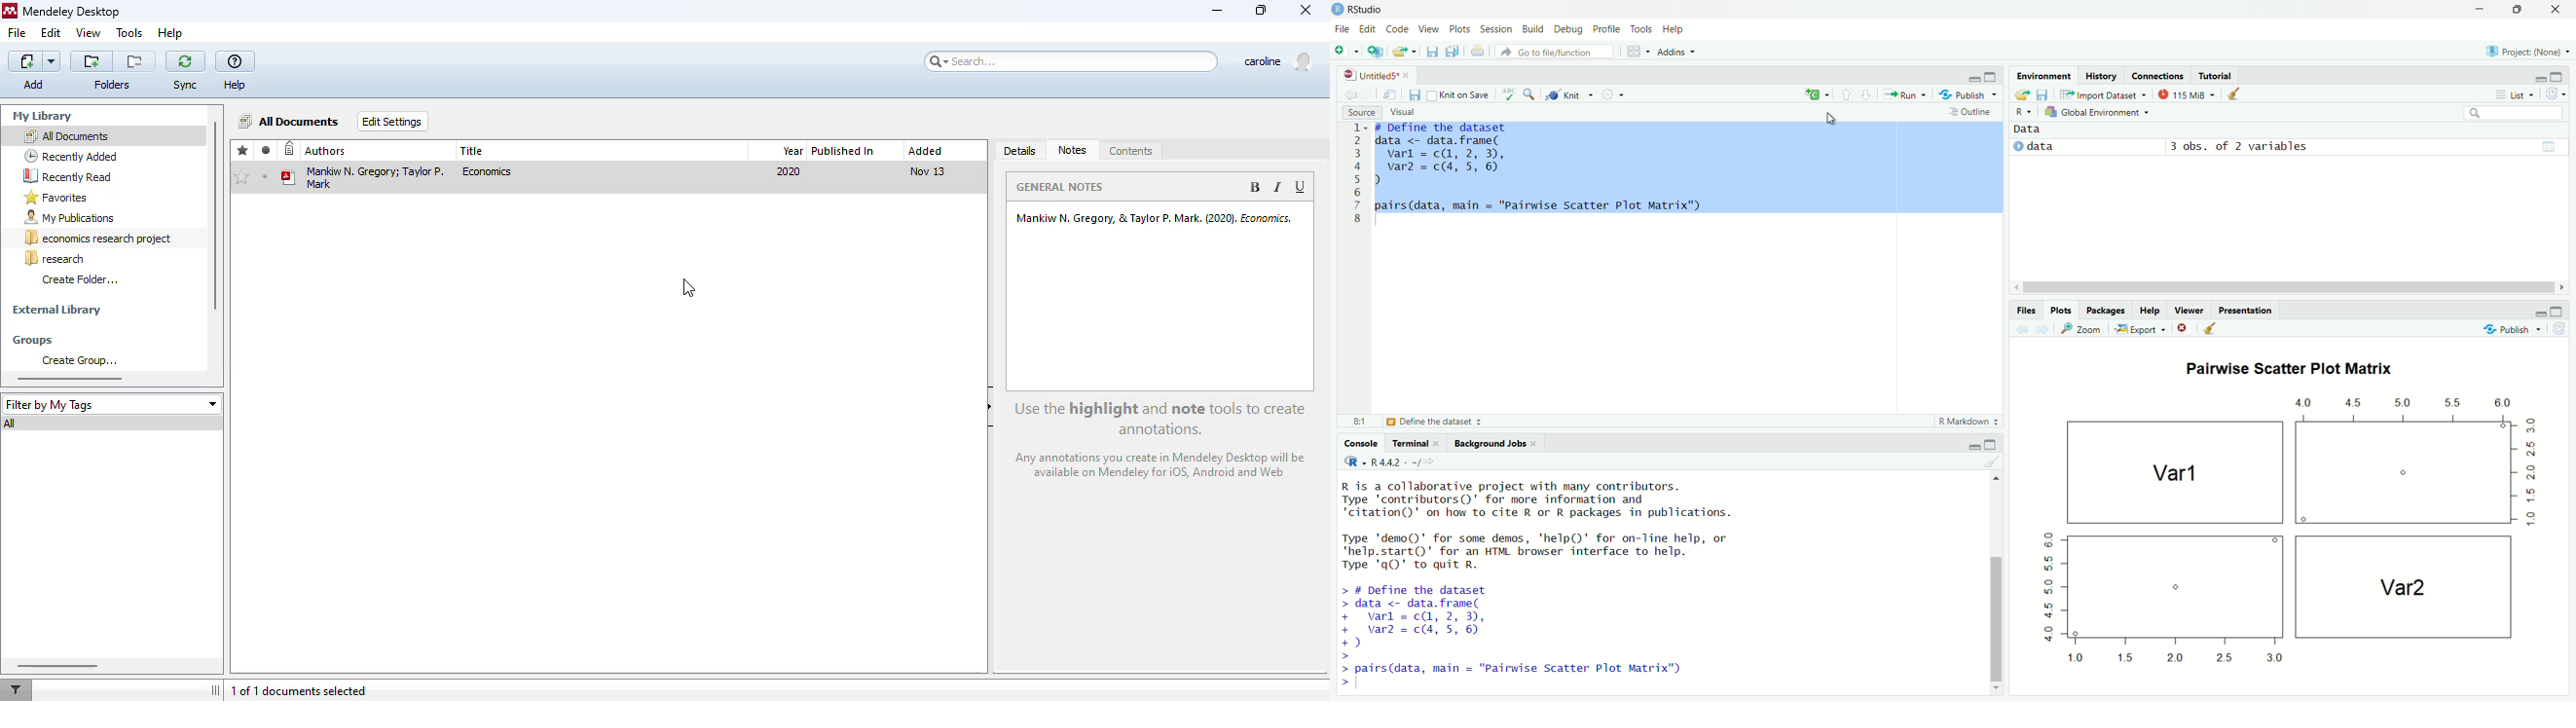 The width and height of the screenshot is (2576, 728). Describe the element at coordinates (2514, 114) in the screenshot. I see `Search bar` at that location.